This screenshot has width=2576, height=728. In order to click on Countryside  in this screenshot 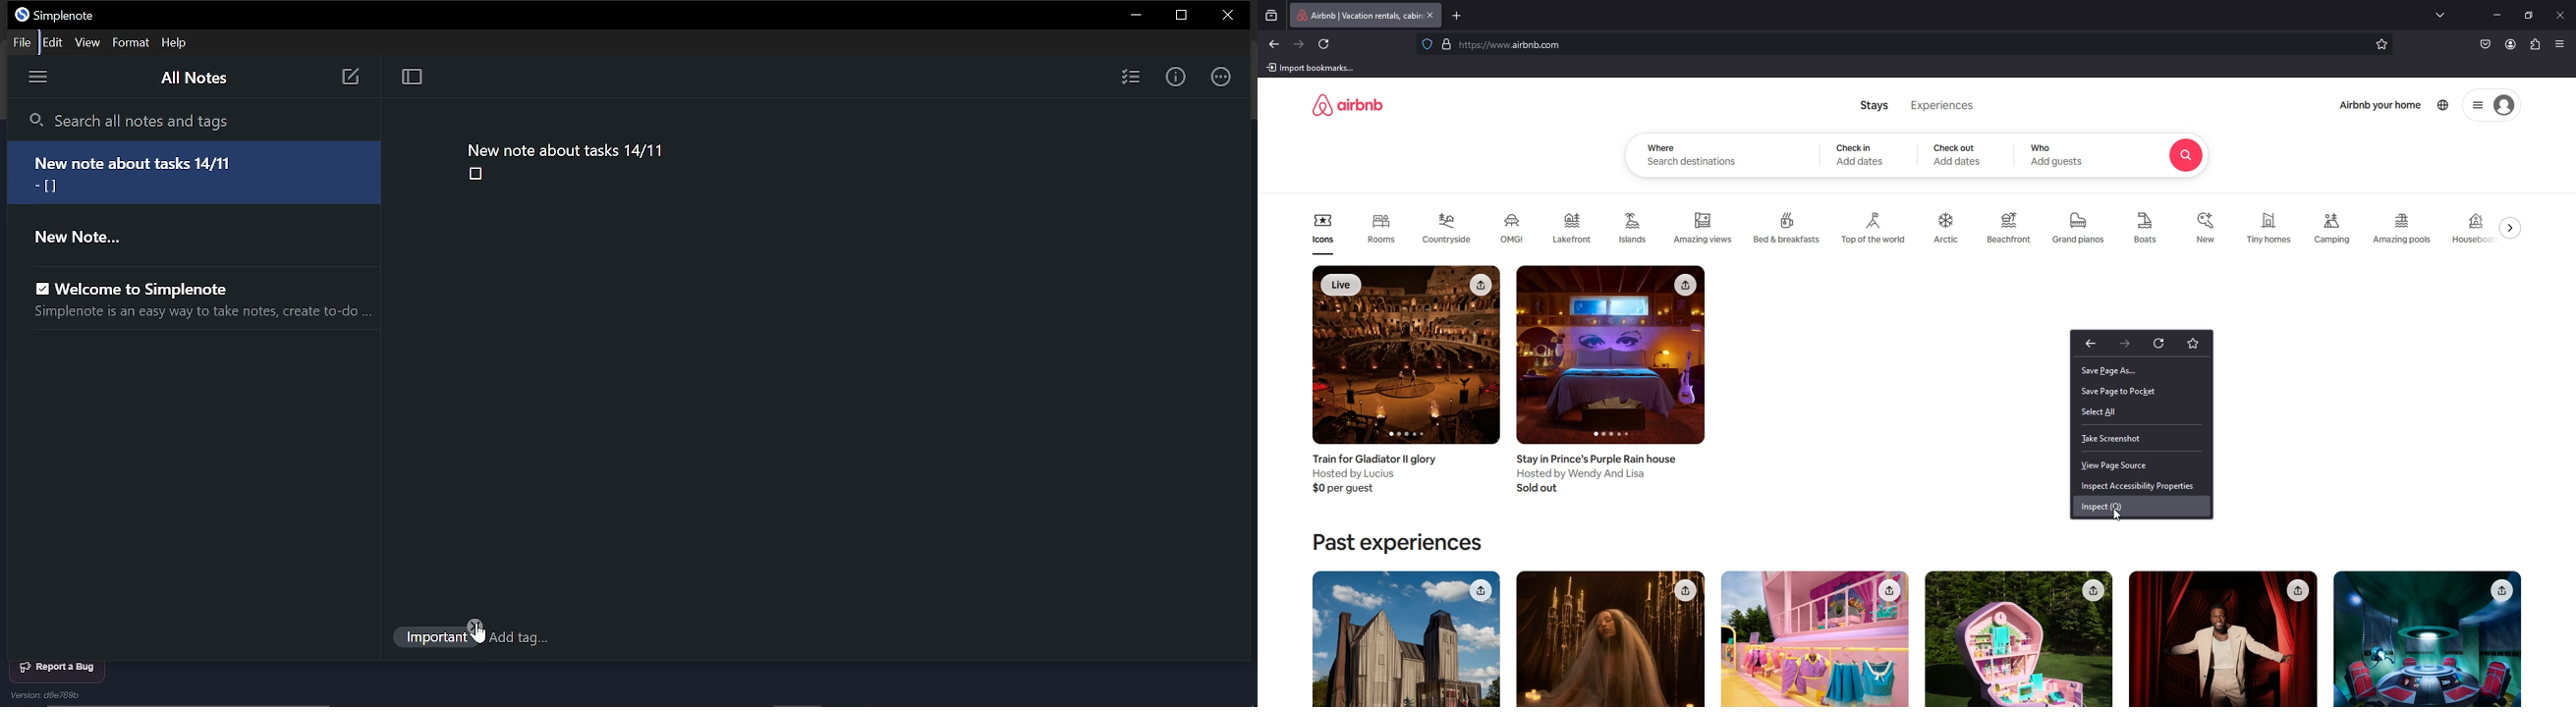, I will do `click(1449, 228)`.